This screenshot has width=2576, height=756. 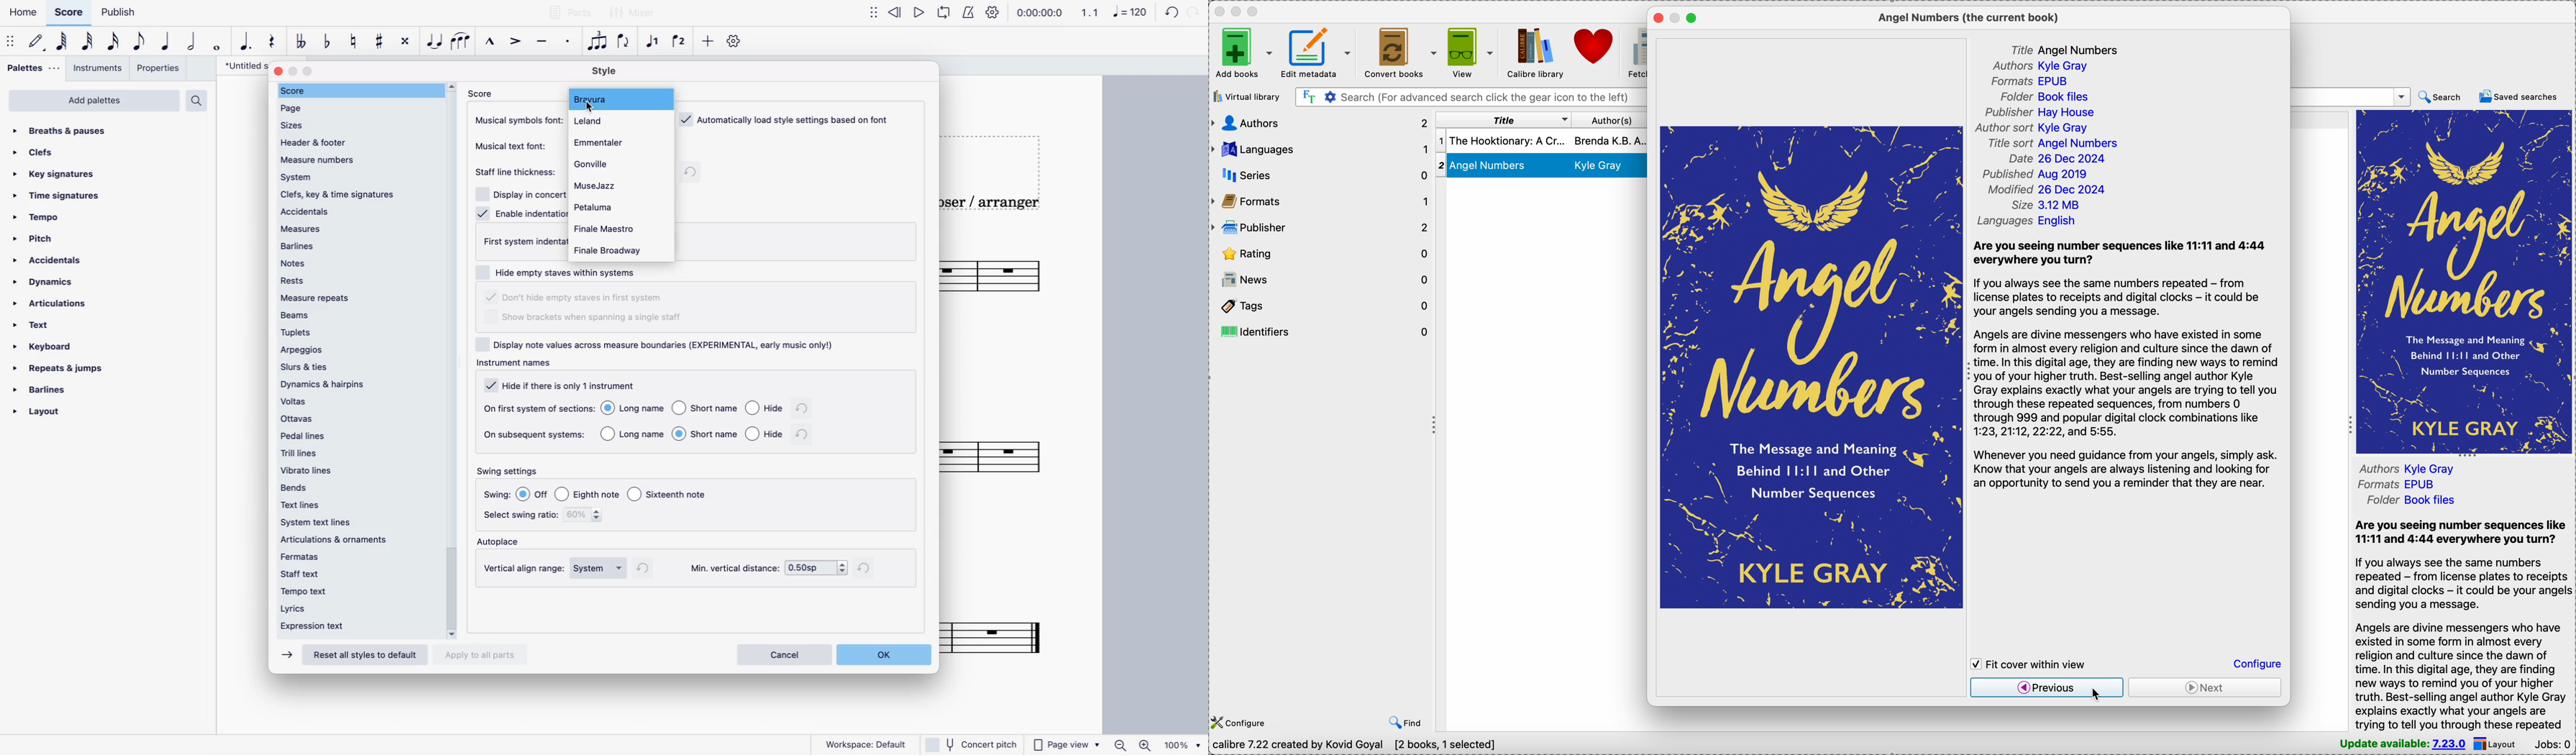 I want to click on clefs, key & time signatures, so click(x=357, y=194).